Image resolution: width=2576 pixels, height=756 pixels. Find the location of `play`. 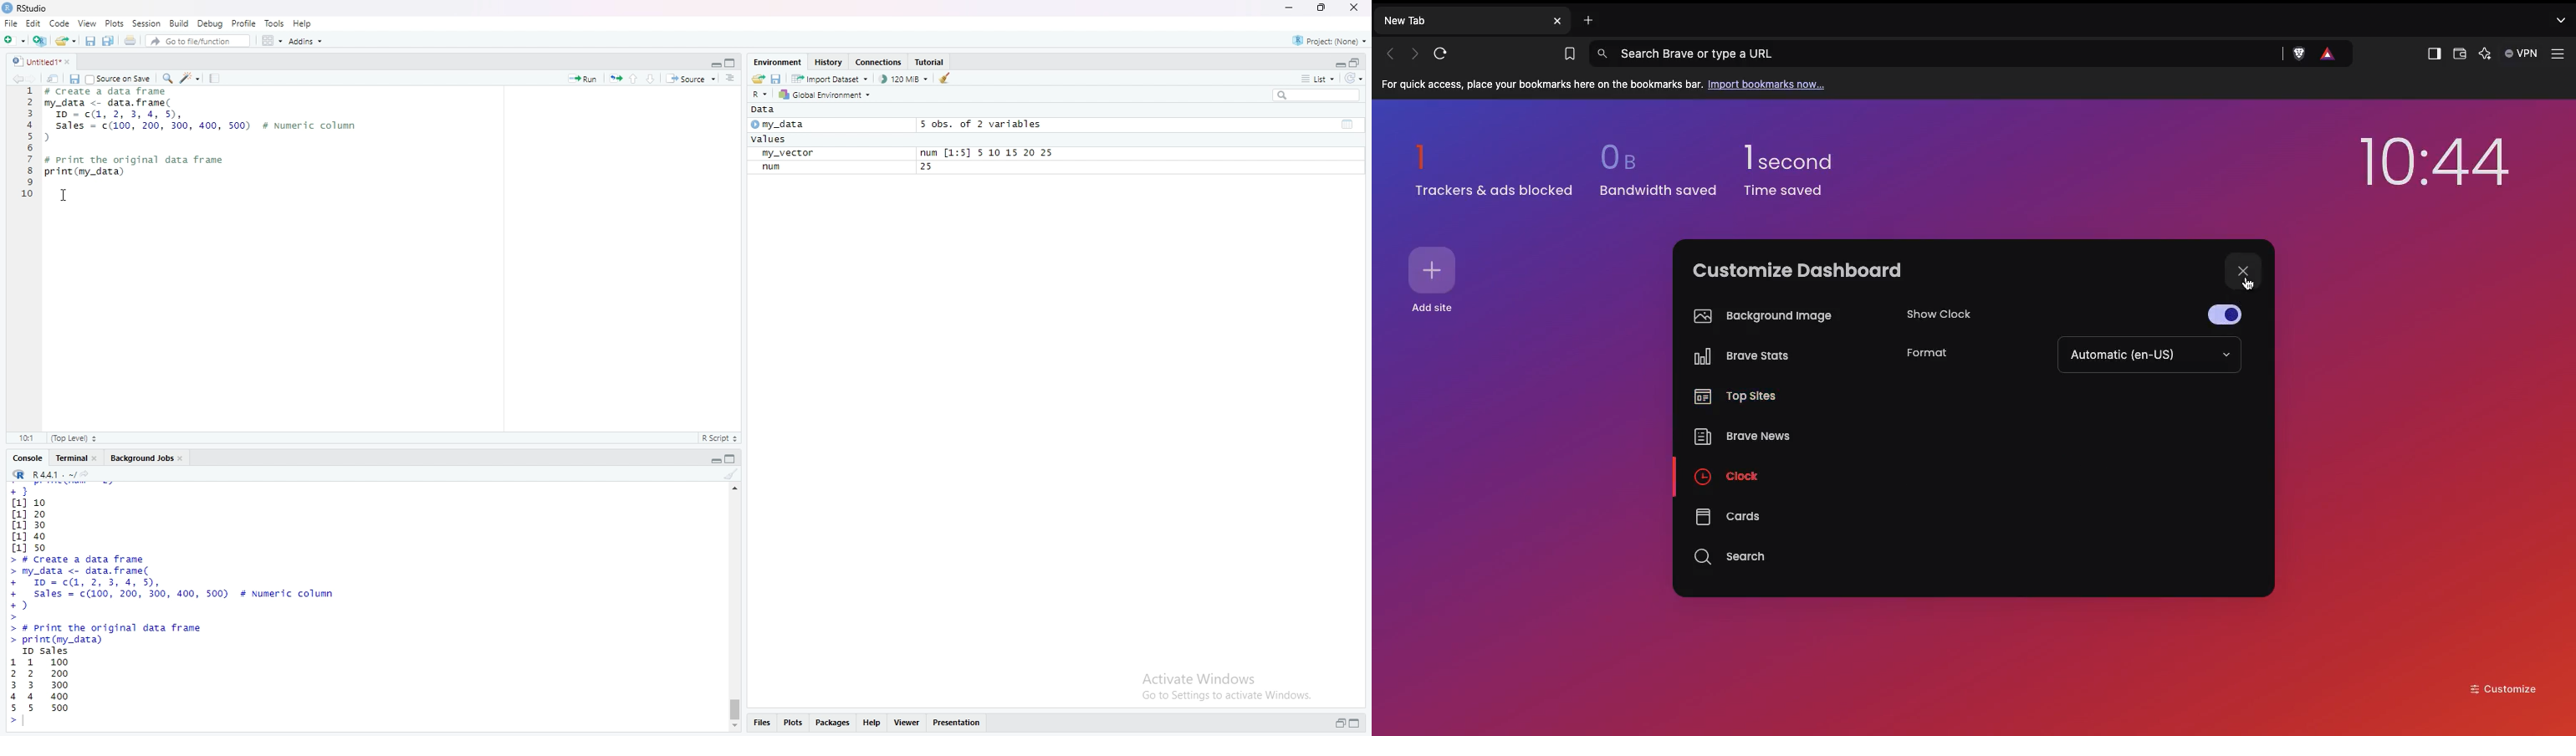

play is located at coordinates (754, 126).